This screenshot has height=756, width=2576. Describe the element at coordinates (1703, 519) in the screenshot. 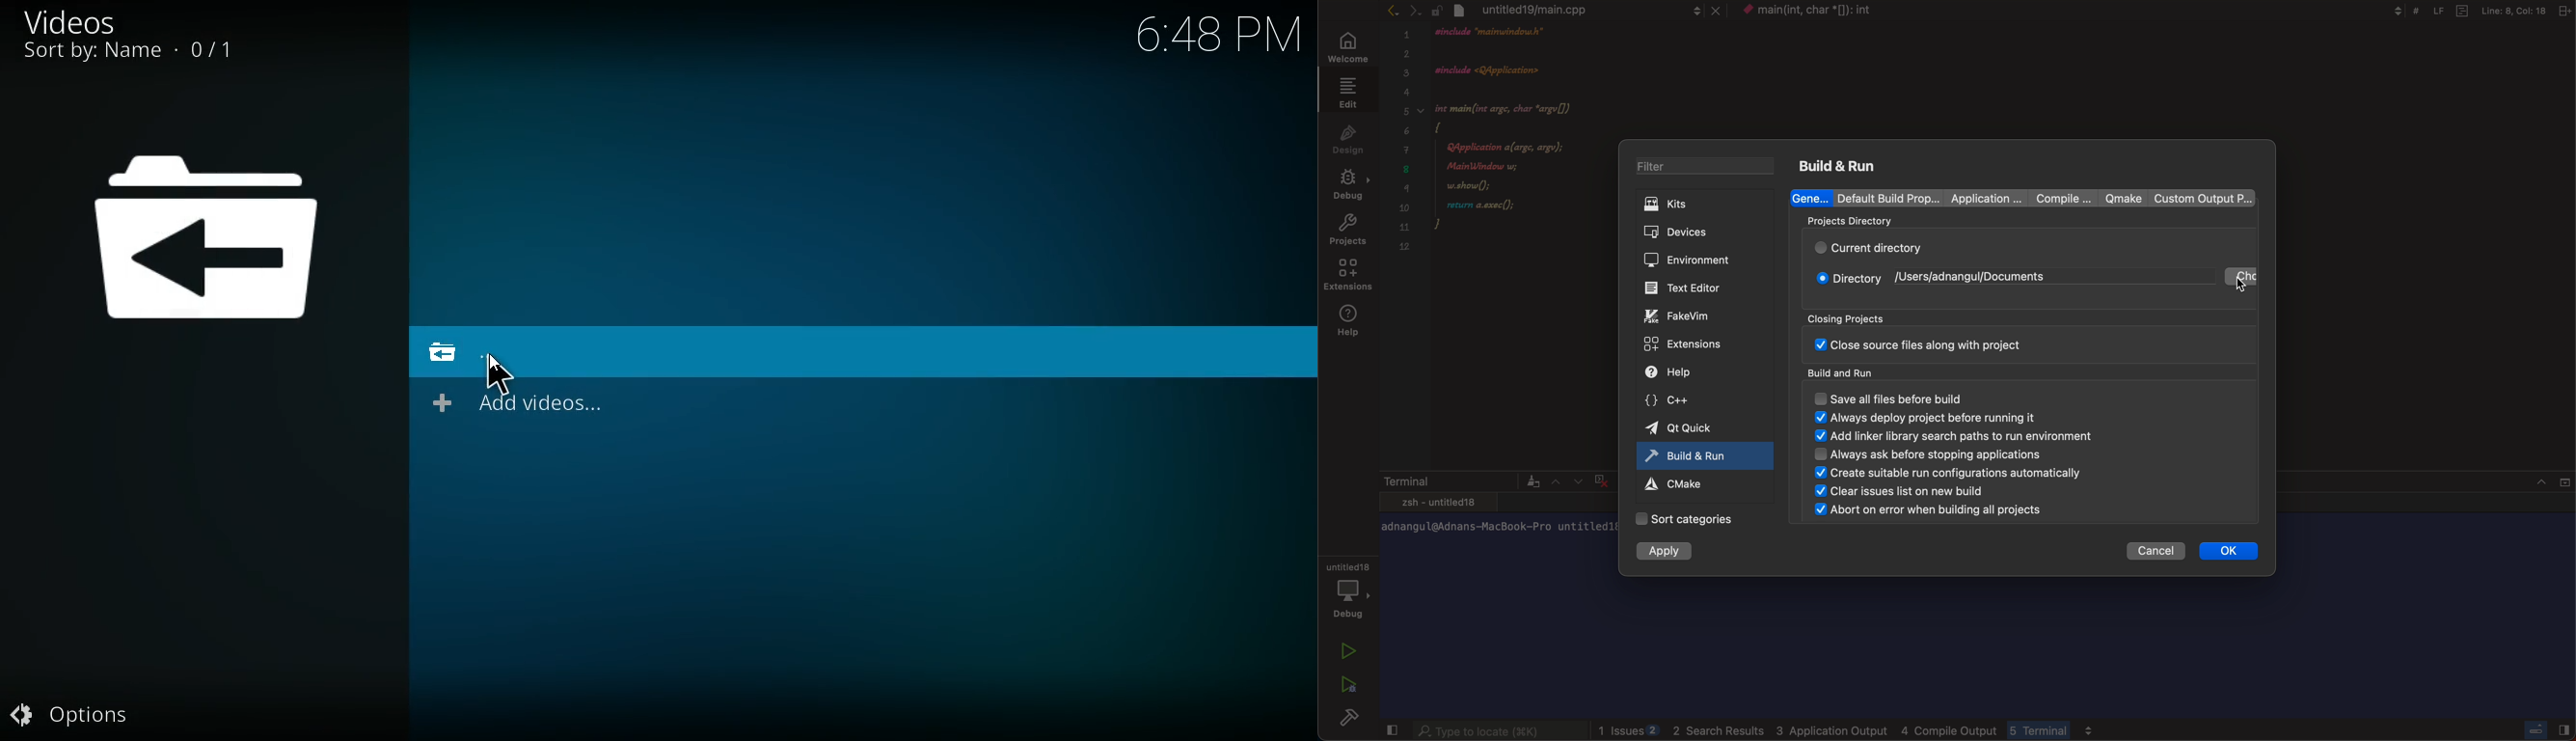

I see `categories` at that location.